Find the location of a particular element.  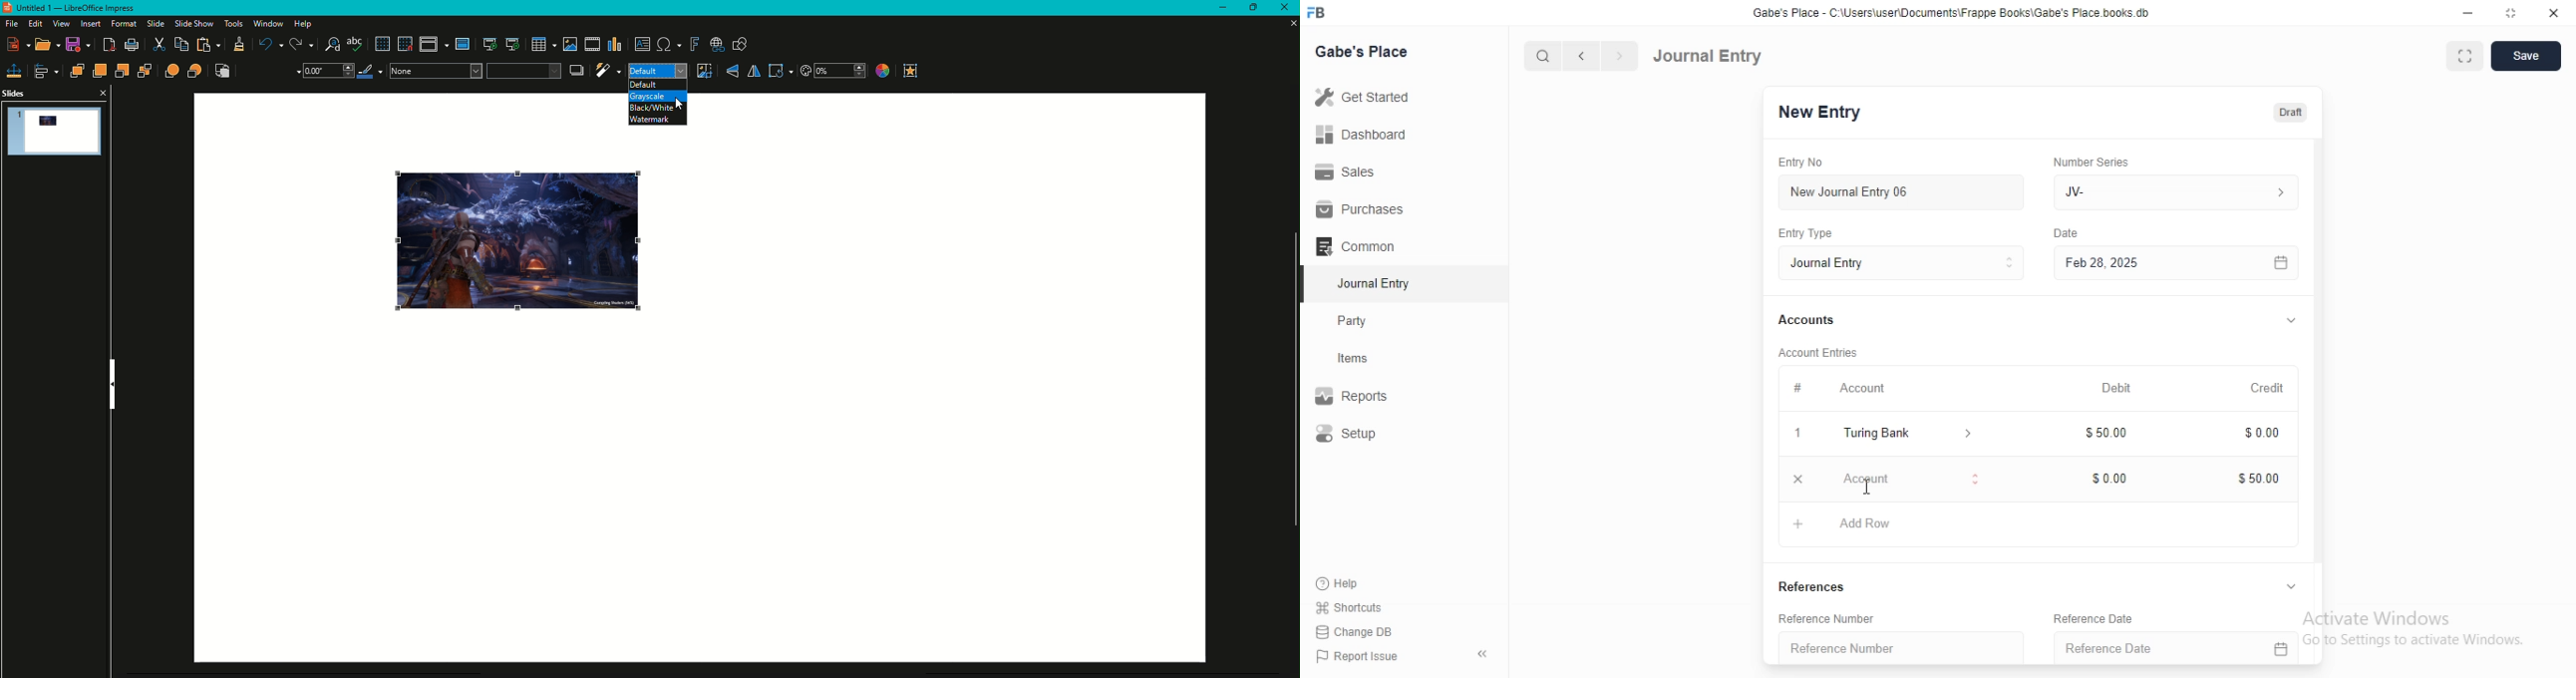

Entry Type is located at coordinates (1812, 232).